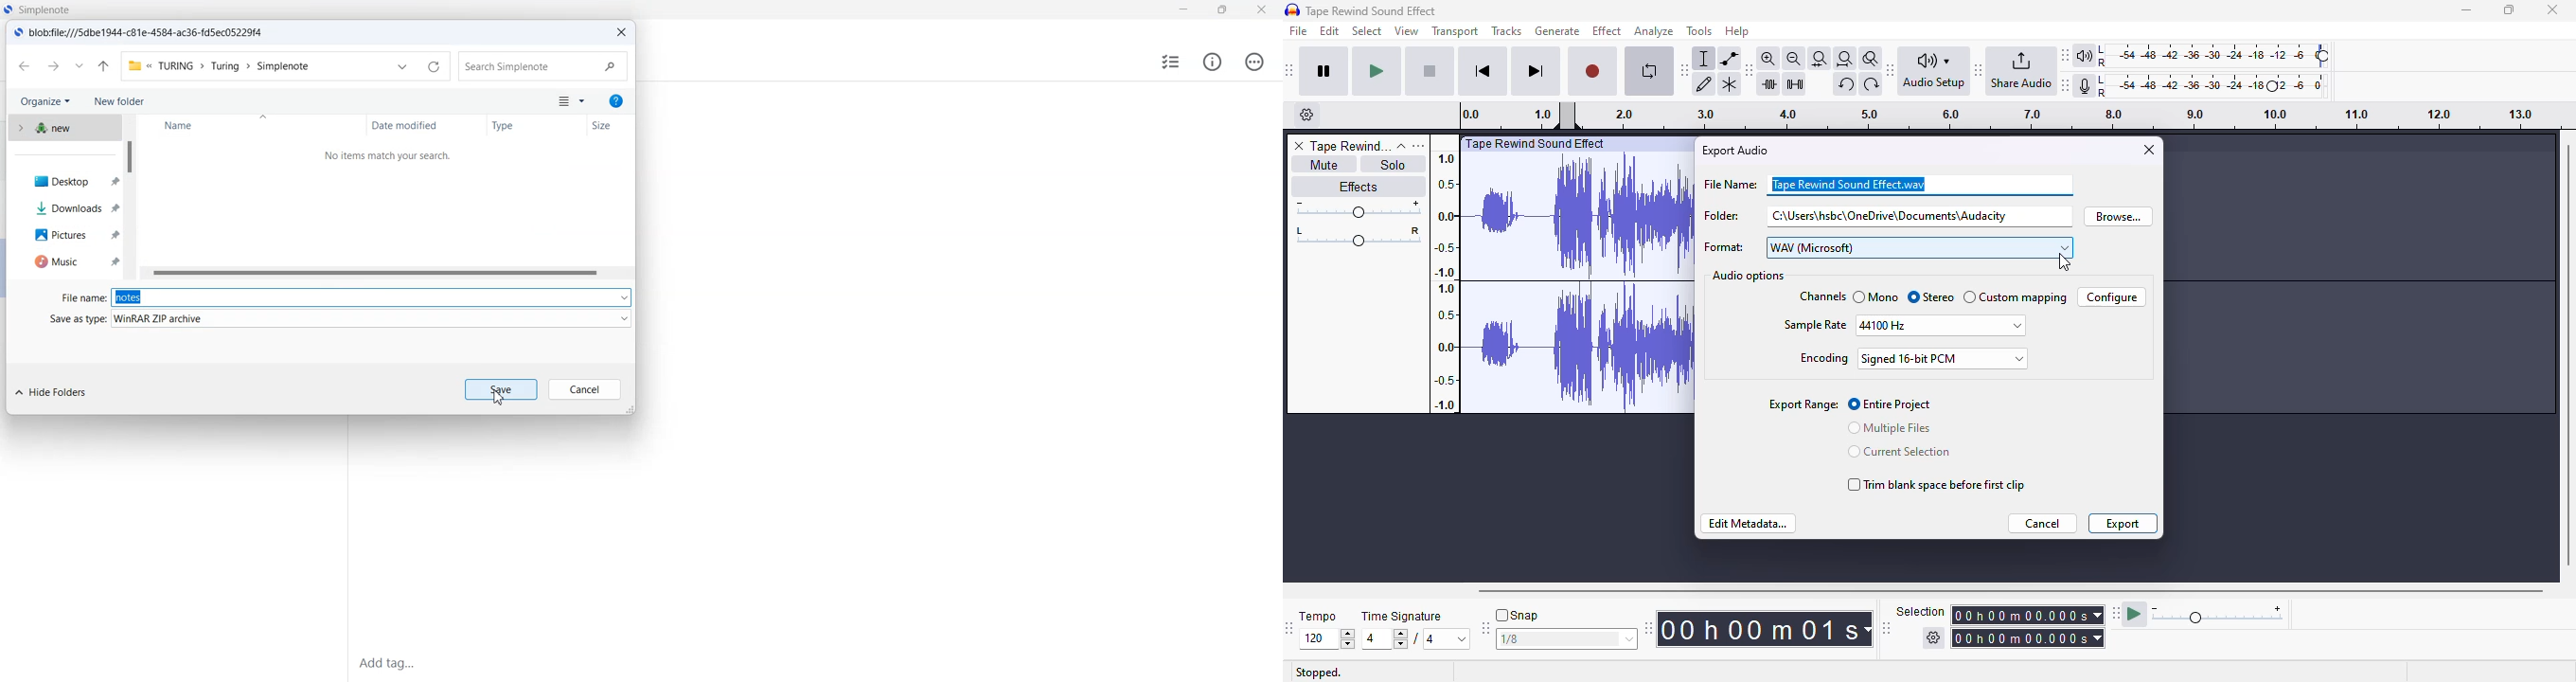 The height and width of the screenshot is (700, 2576). I want to click on Back, so click(24, 66).